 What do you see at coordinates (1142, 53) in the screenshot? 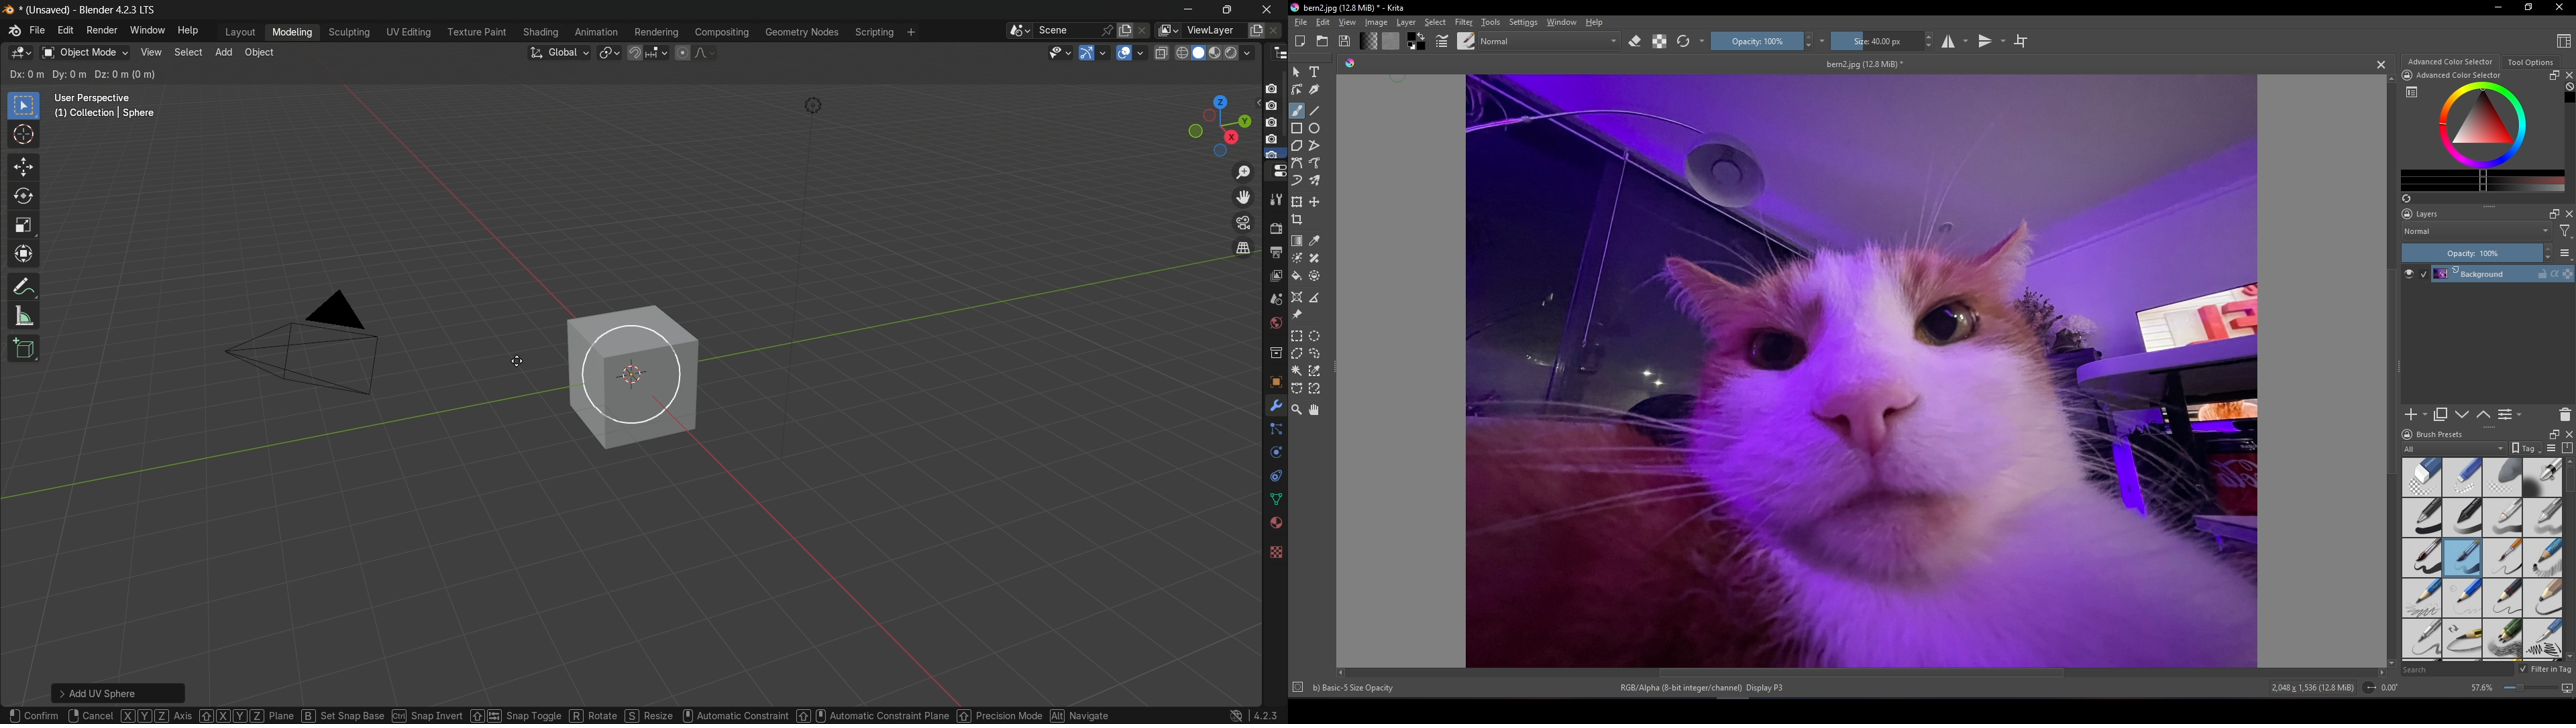
I see `show overlays` at bounding box center [1142, 53].